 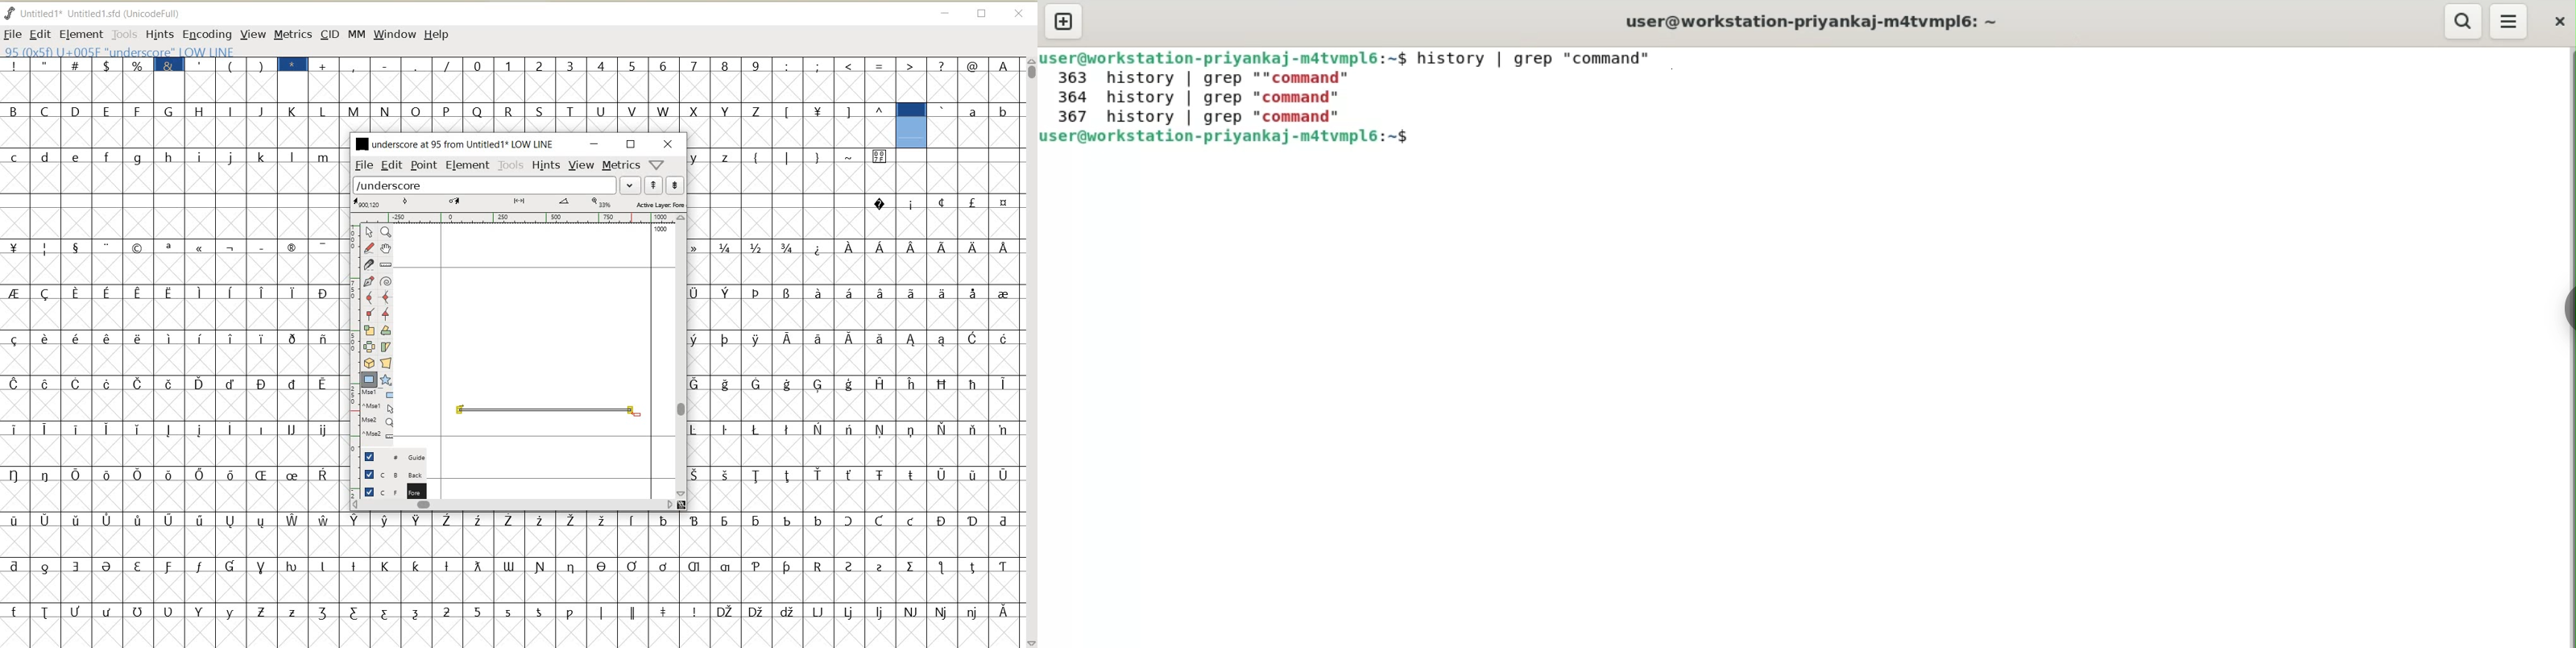 I want to click on MINIMIZE, so click(x=944, y=11).